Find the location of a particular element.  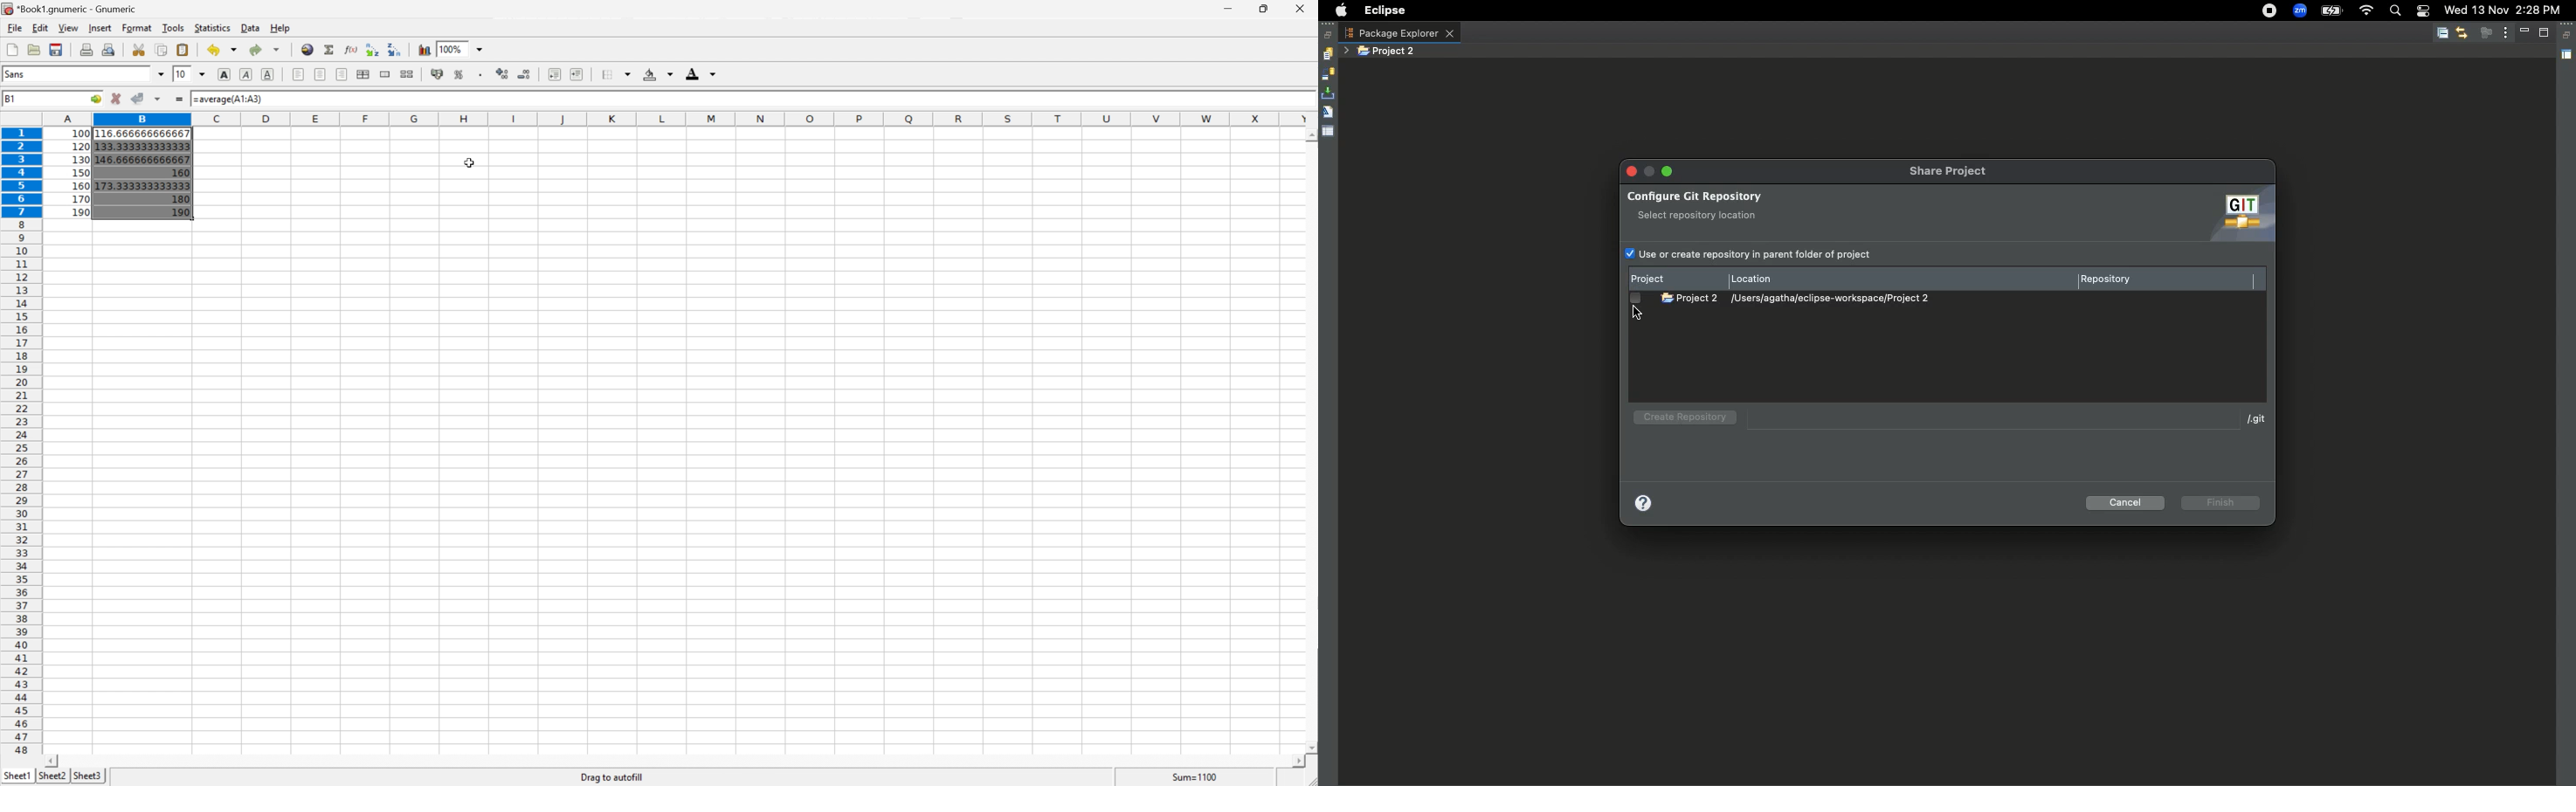

Restore Down is located at coordinates (1264, 9).